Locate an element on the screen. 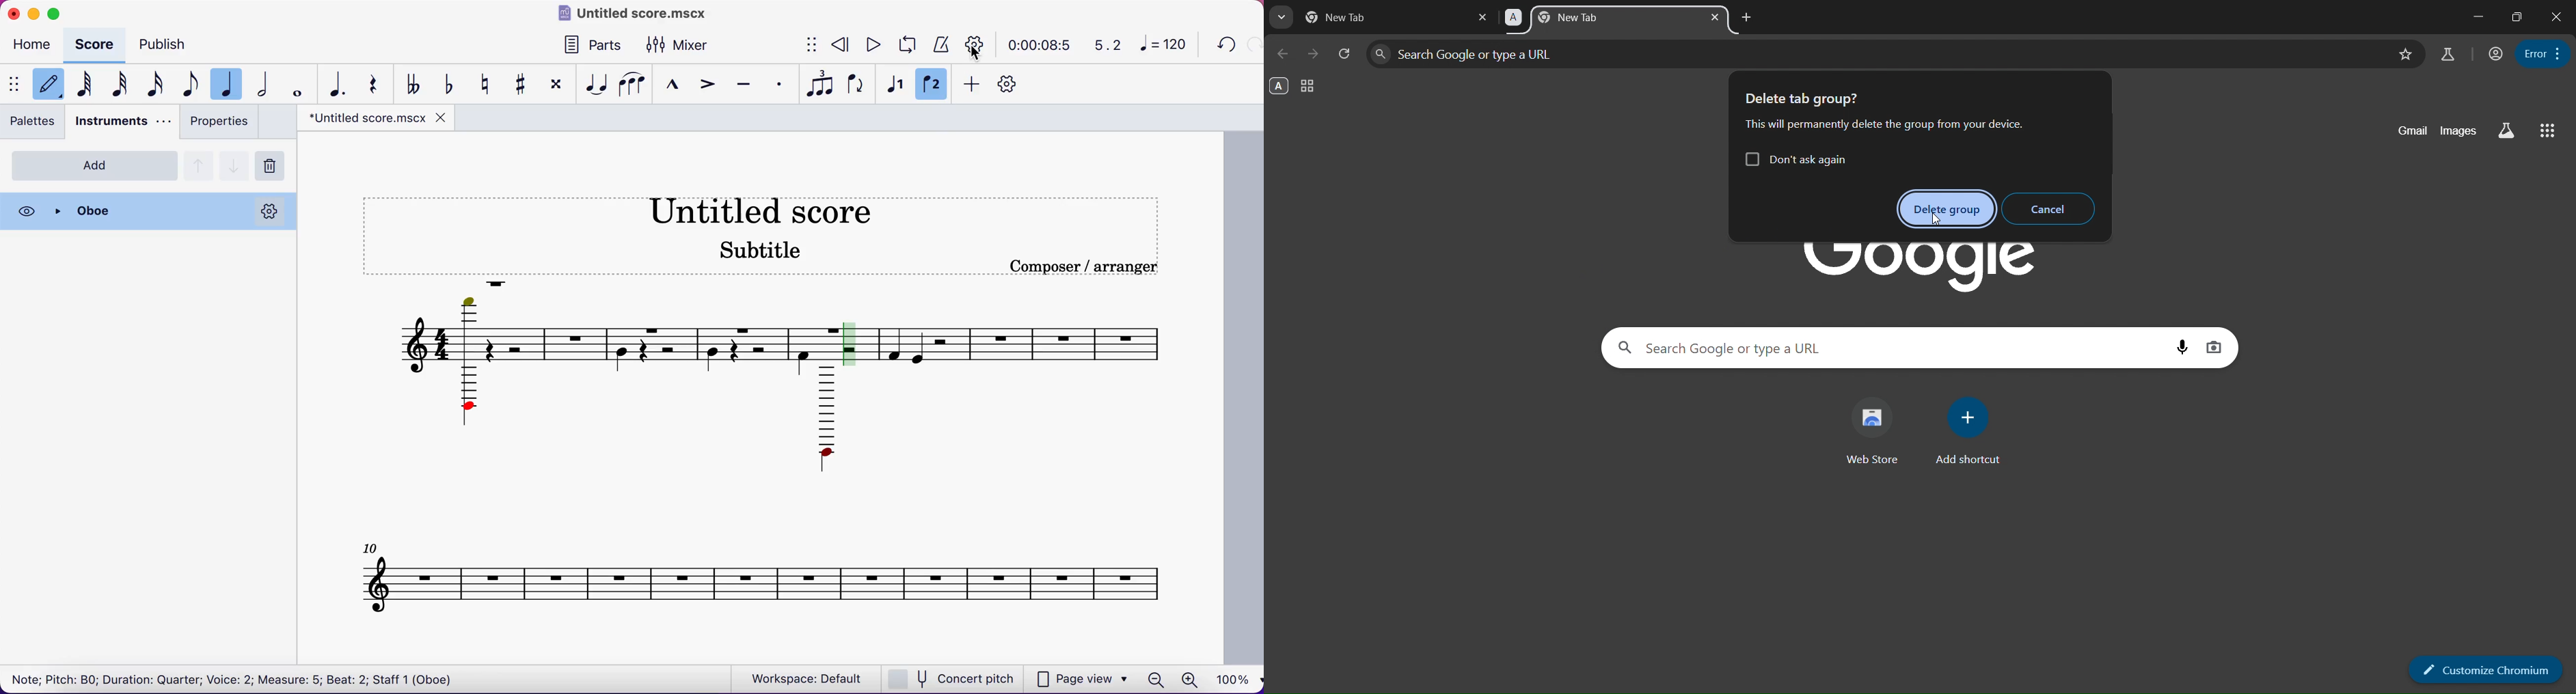  new tab is located at coordinates (1353, 17).